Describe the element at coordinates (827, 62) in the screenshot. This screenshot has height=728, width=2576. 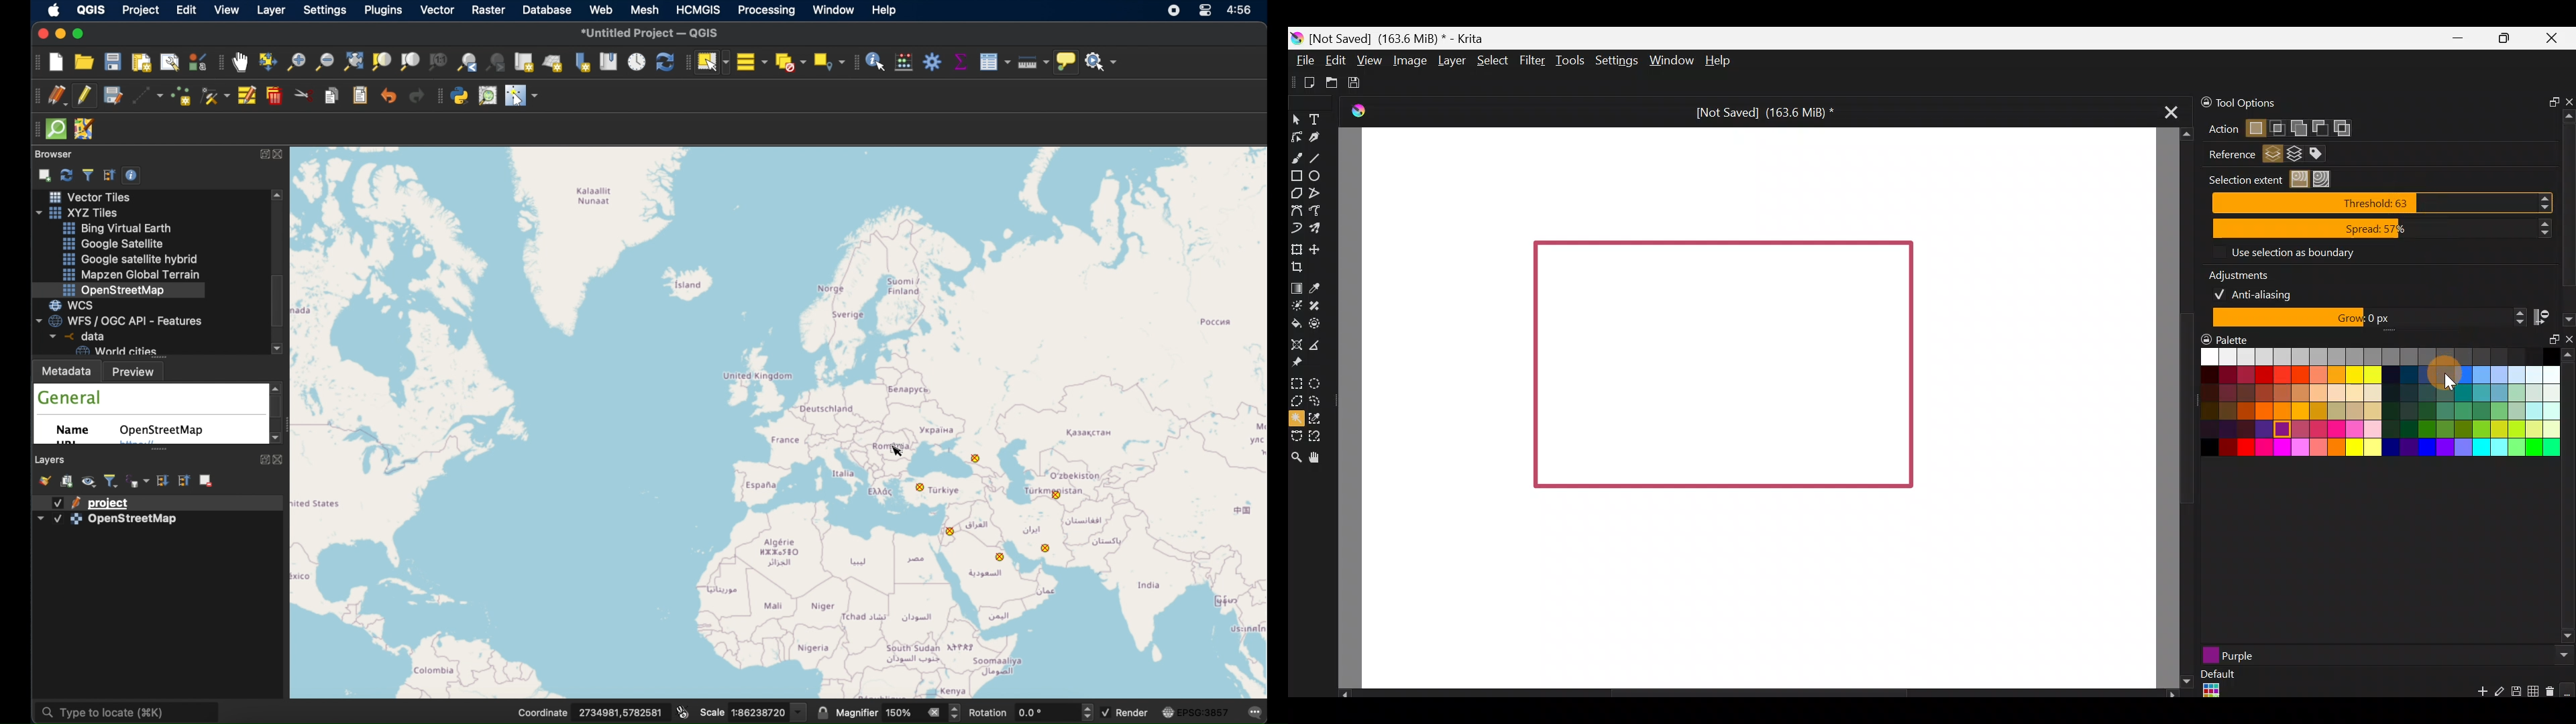
I see `select by location` at that location.